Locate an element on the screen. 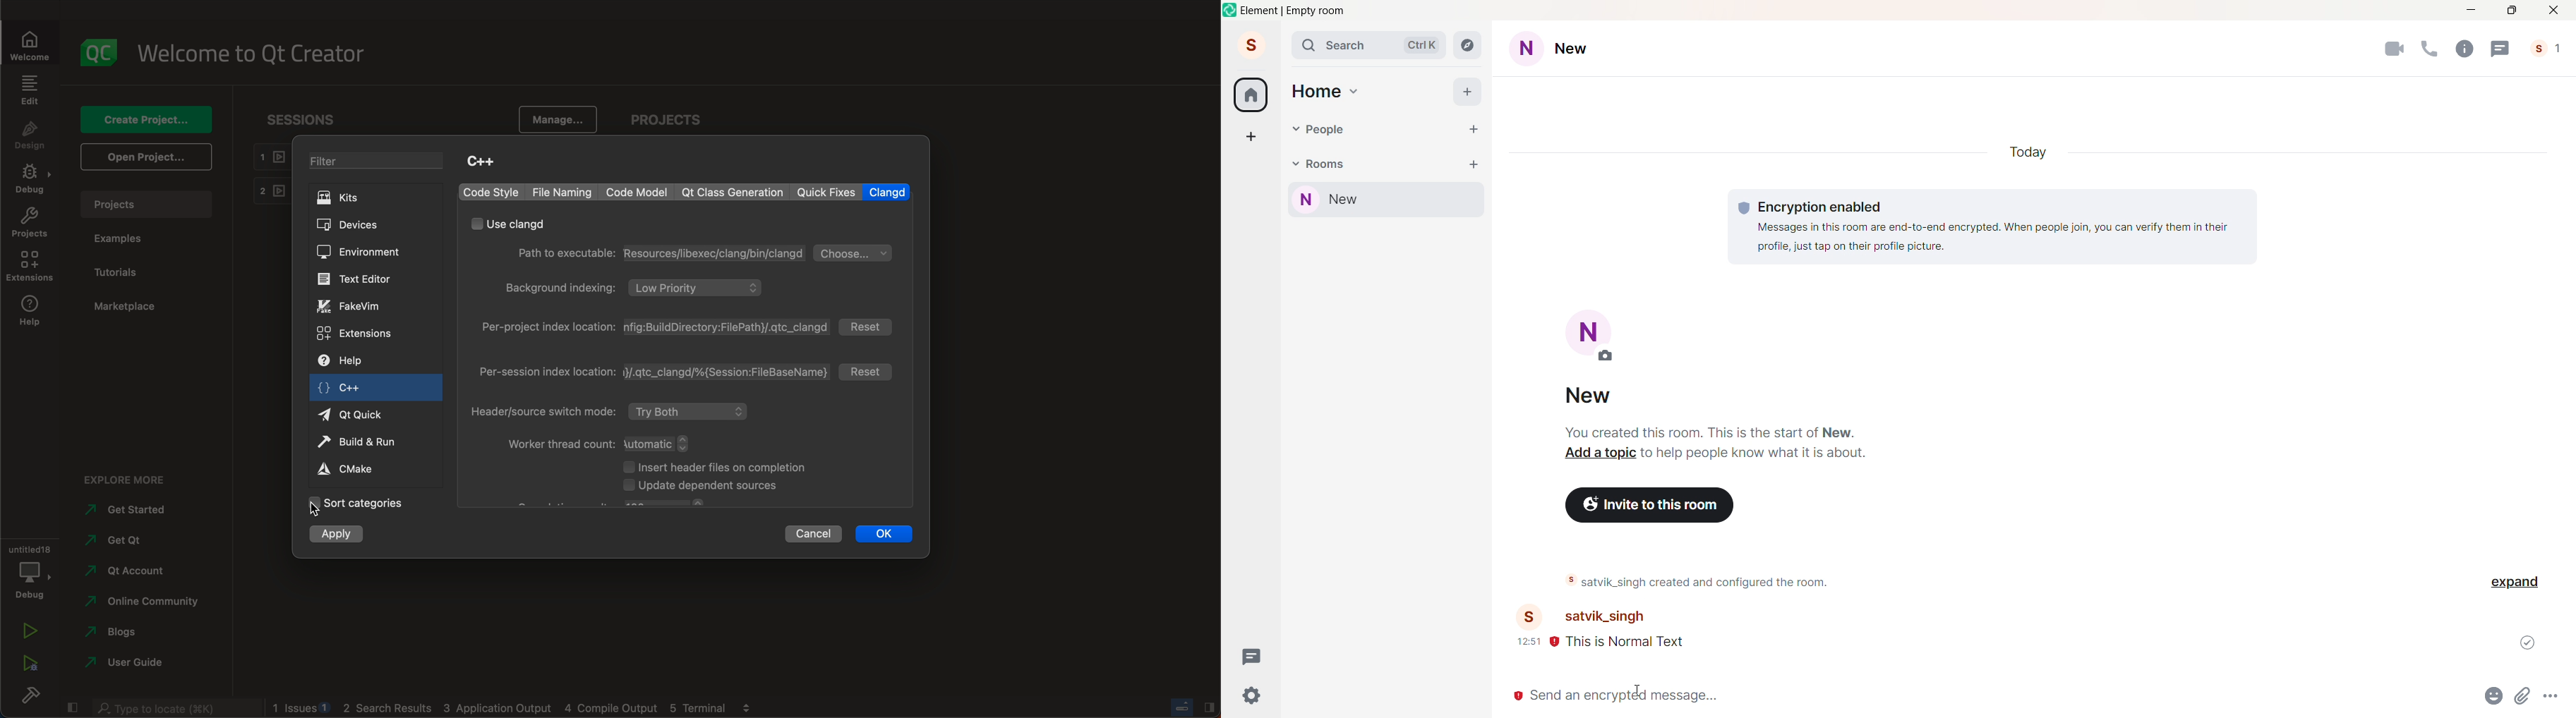 The height and width of the screenshot is (728, 2576). edit is located at coordinates (29, 89).